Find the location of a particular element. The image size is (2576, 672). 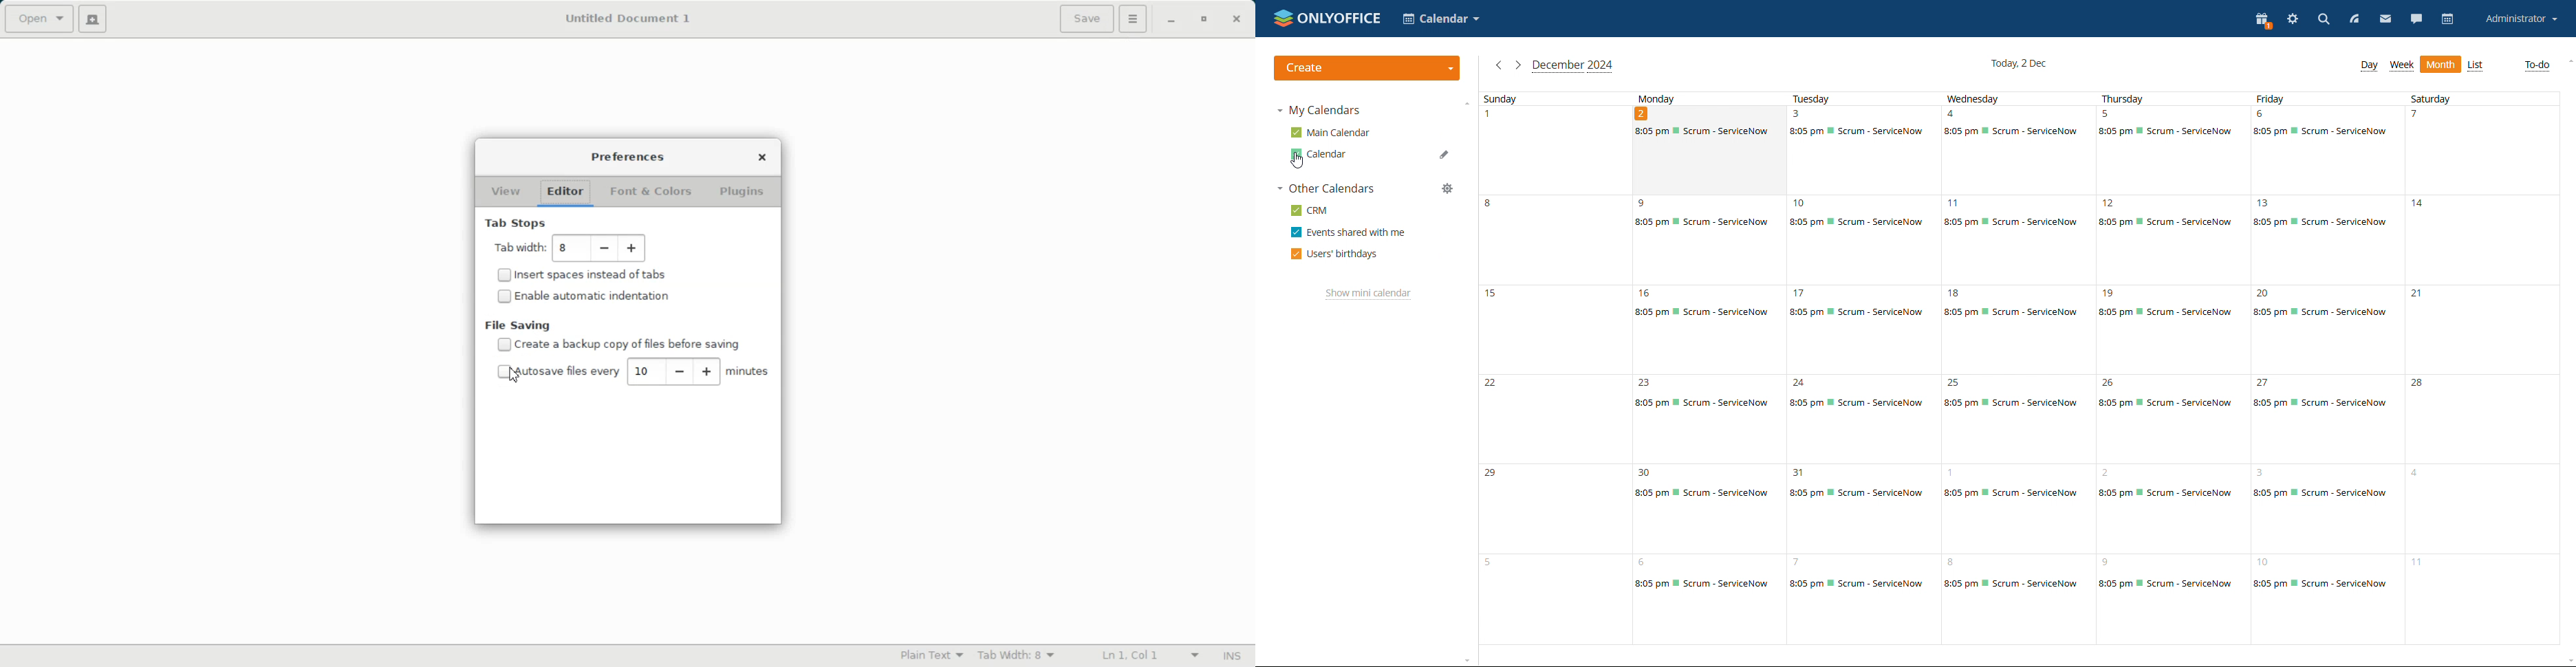

main calendar ticked is located at coordinates (1332, 133).